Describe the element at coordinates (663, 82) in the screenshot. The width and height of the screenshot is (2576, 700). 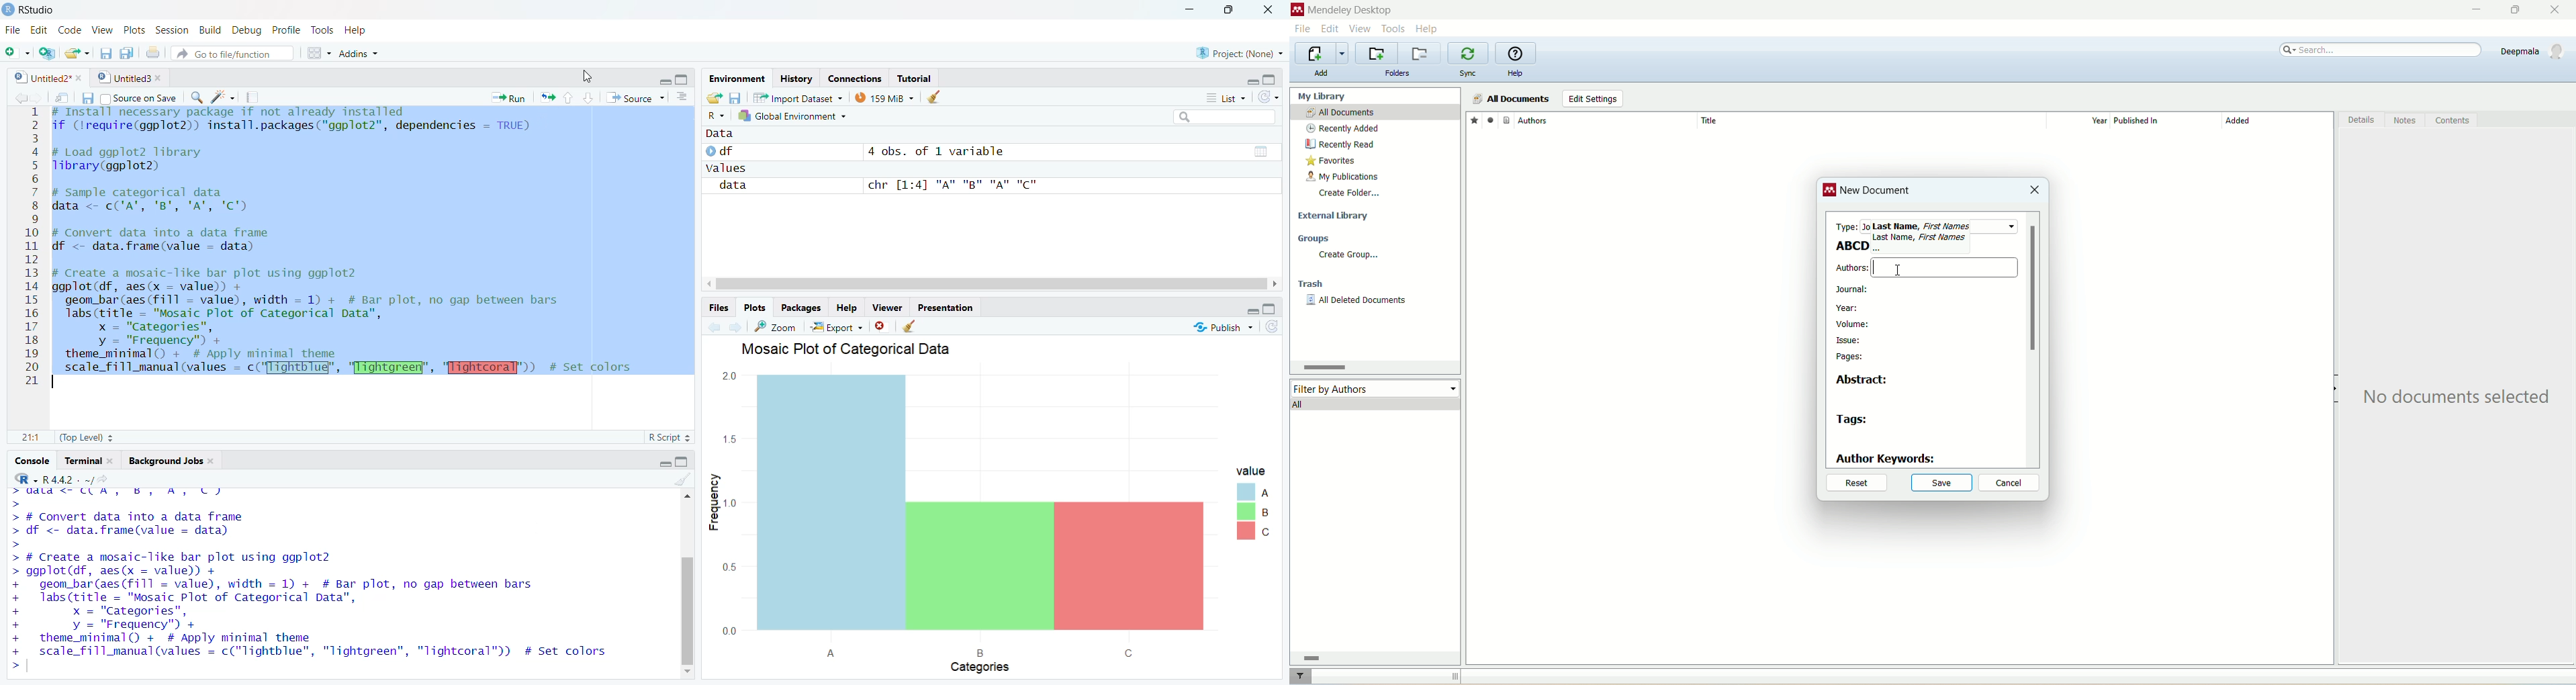
I see `Minimize` at that location.